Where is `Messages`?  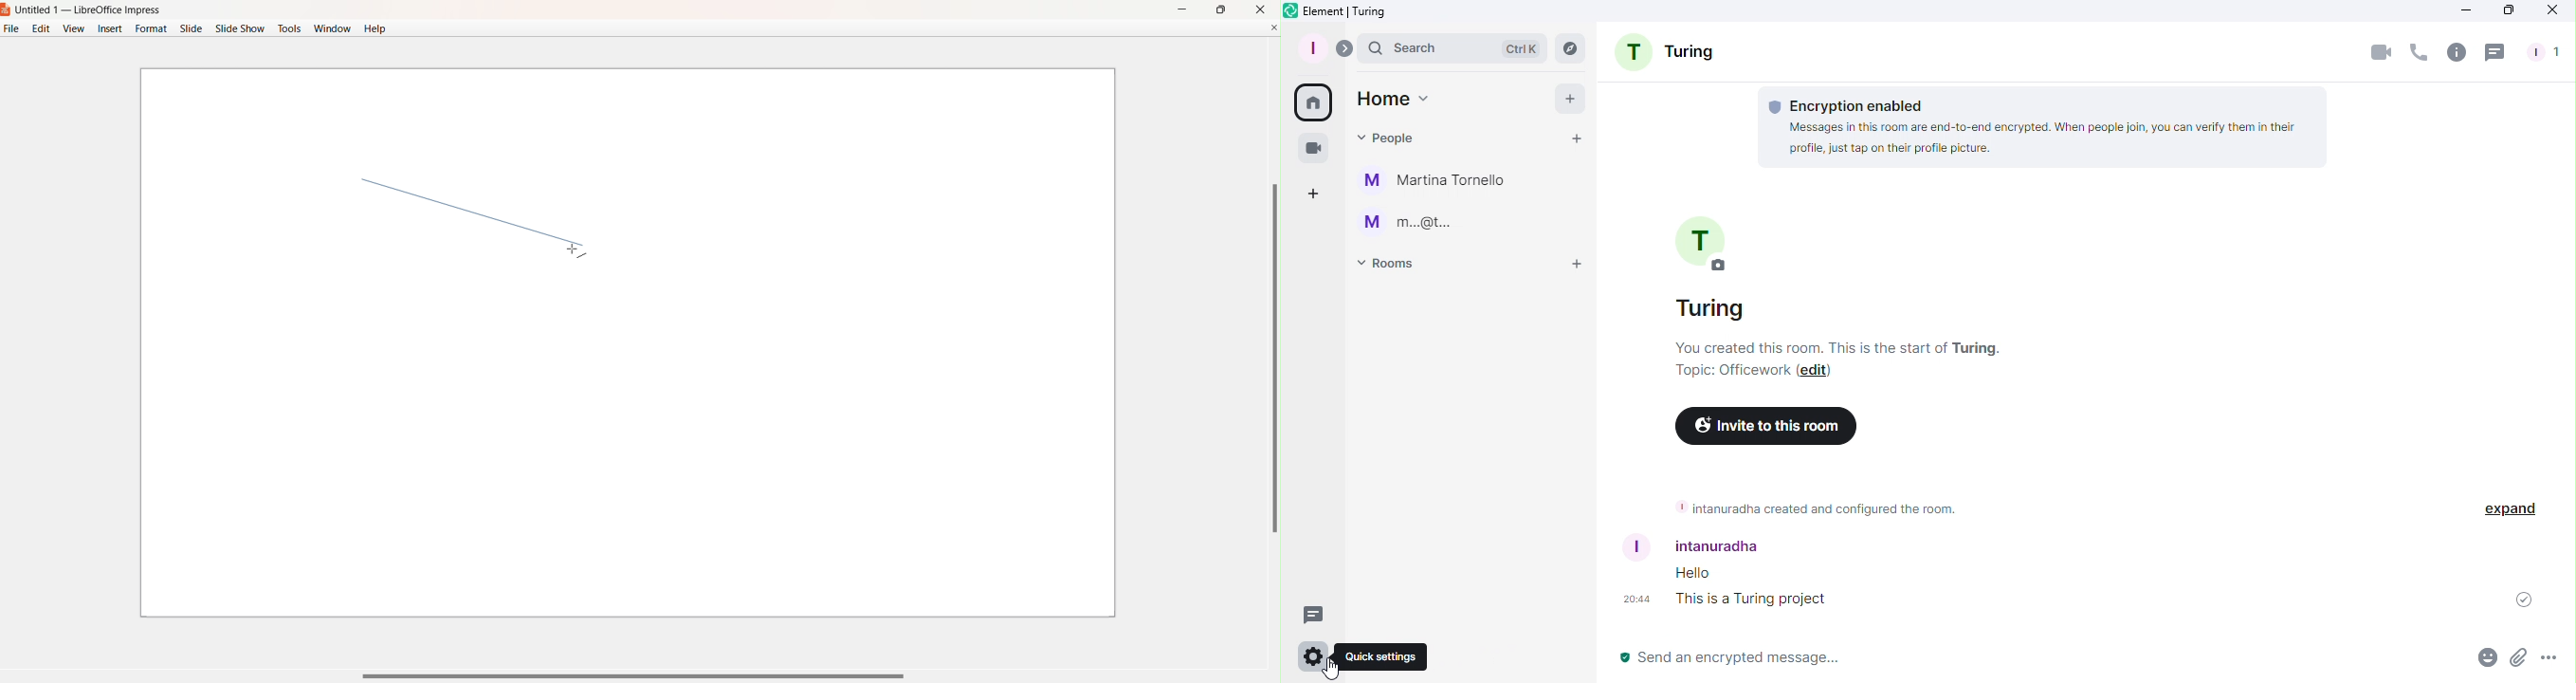 Messages is located at coordinates (1749, 587).